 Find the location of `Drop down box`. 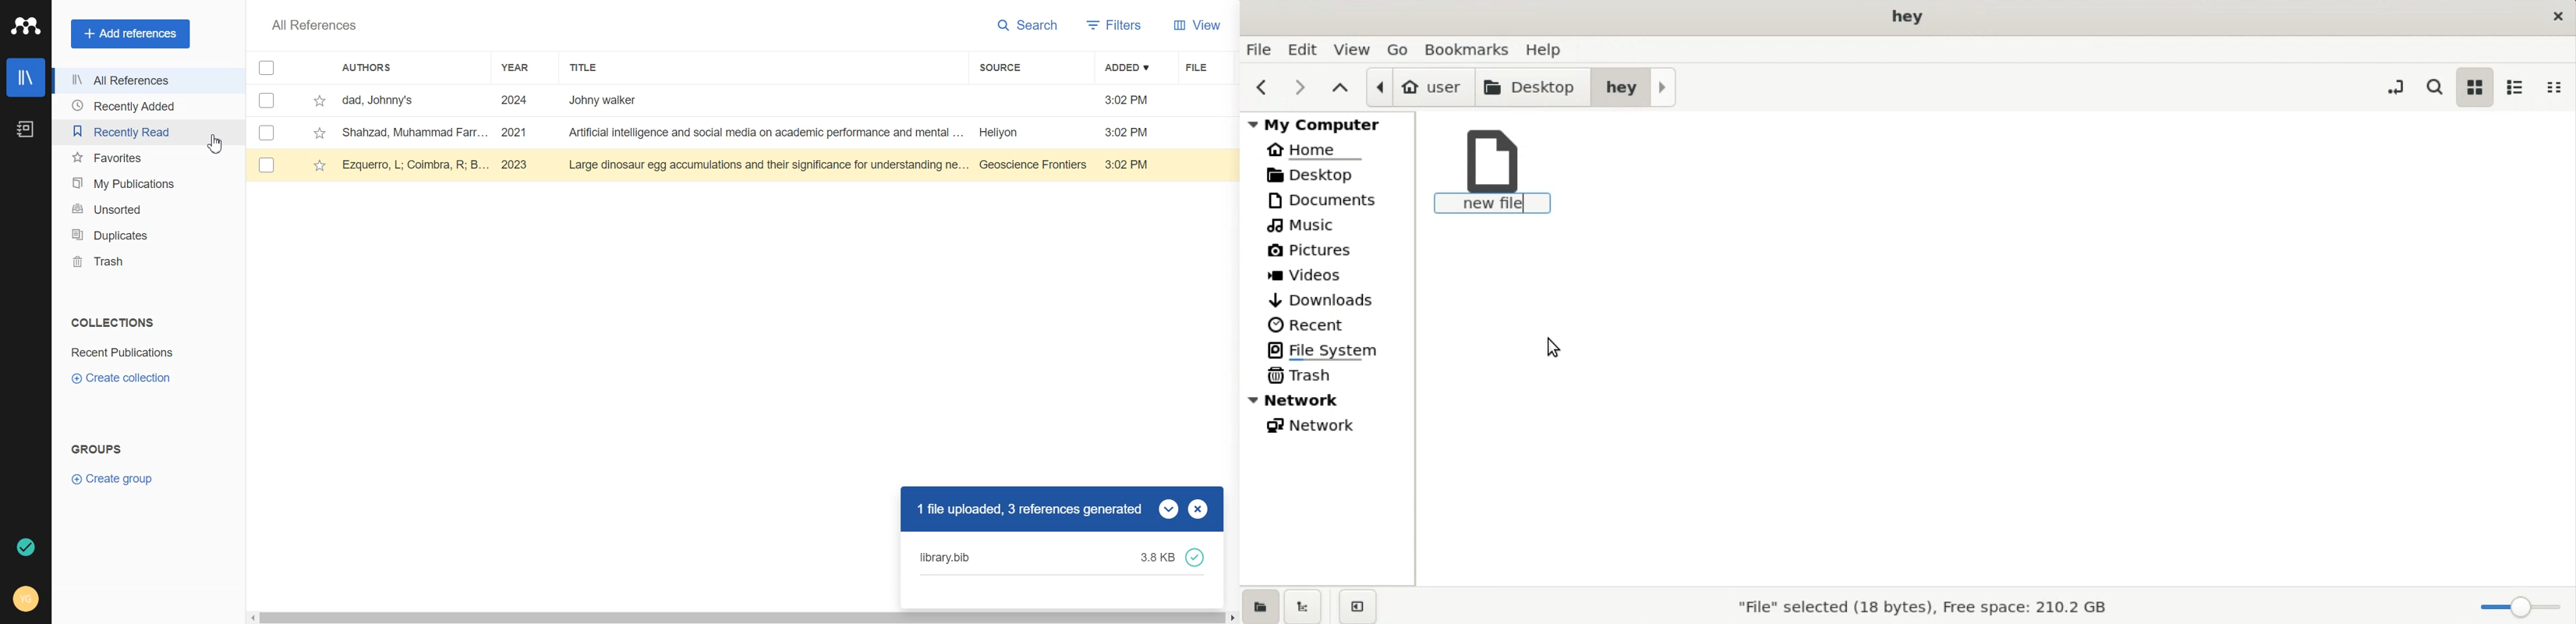

Drop down box is located at coordinates (1170, 508).